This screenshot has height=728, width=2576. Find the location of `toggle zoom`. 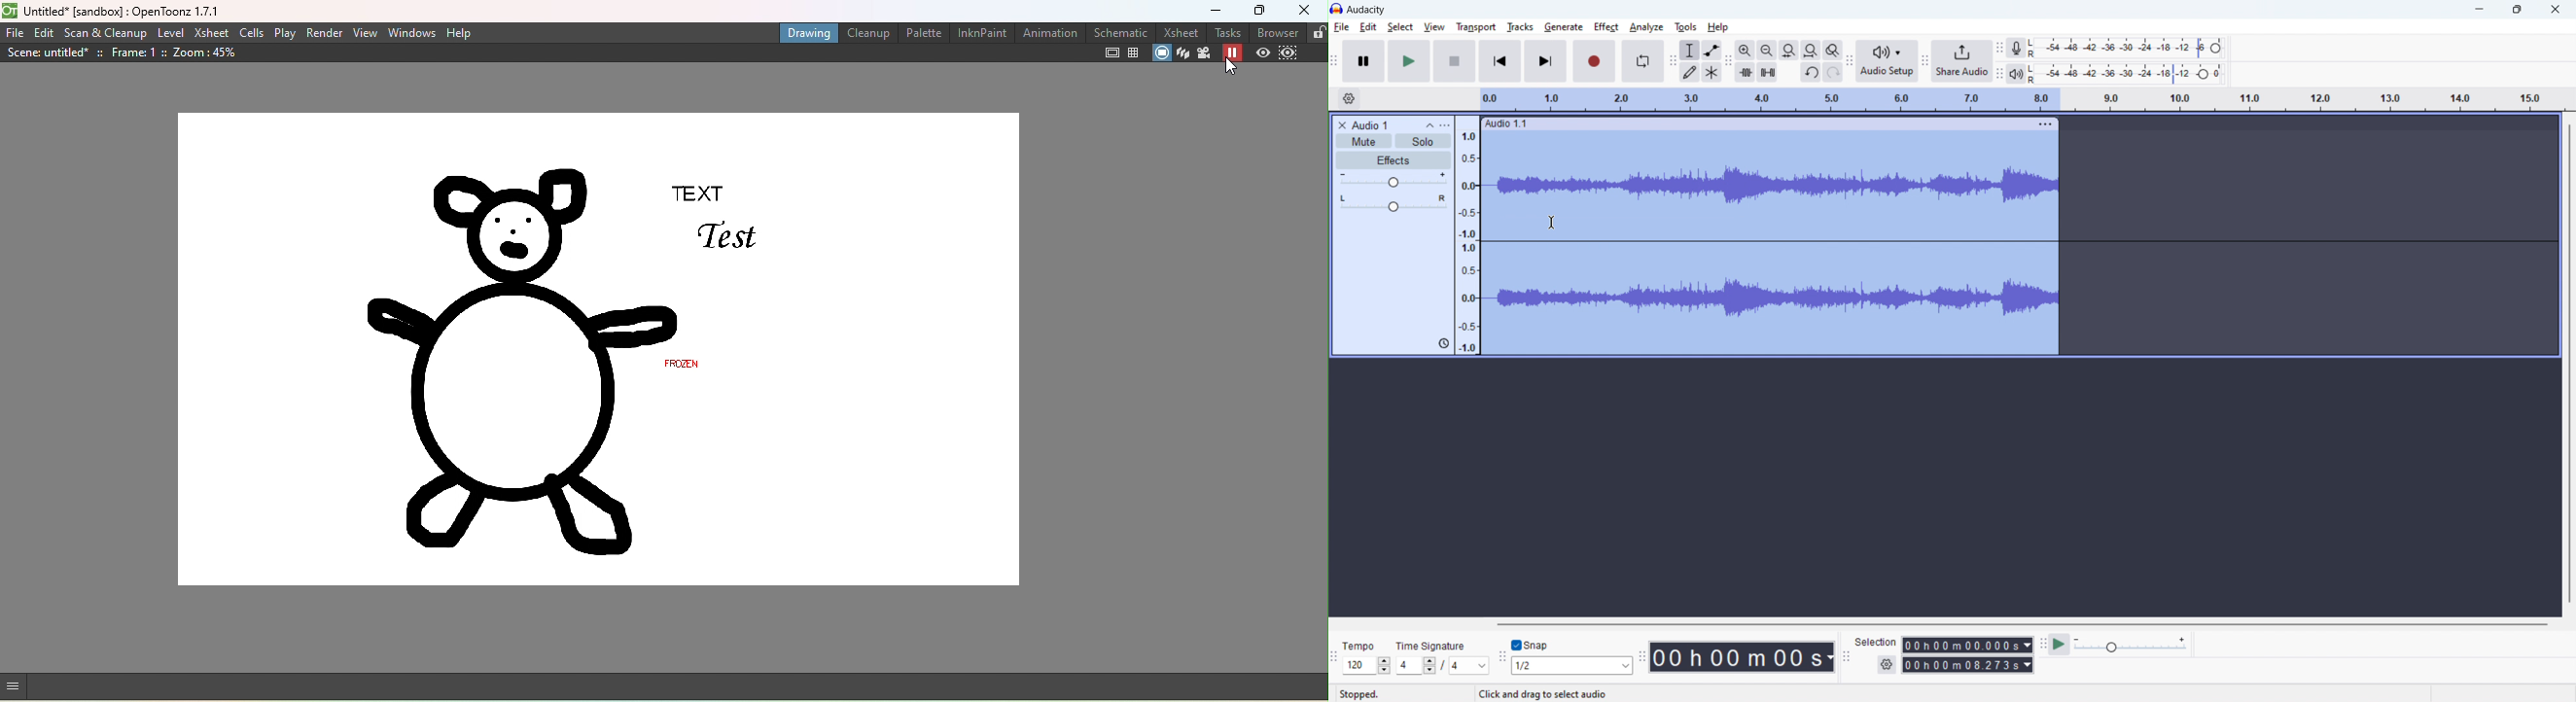

toggle zoom is located at coordinates (1832, 51).